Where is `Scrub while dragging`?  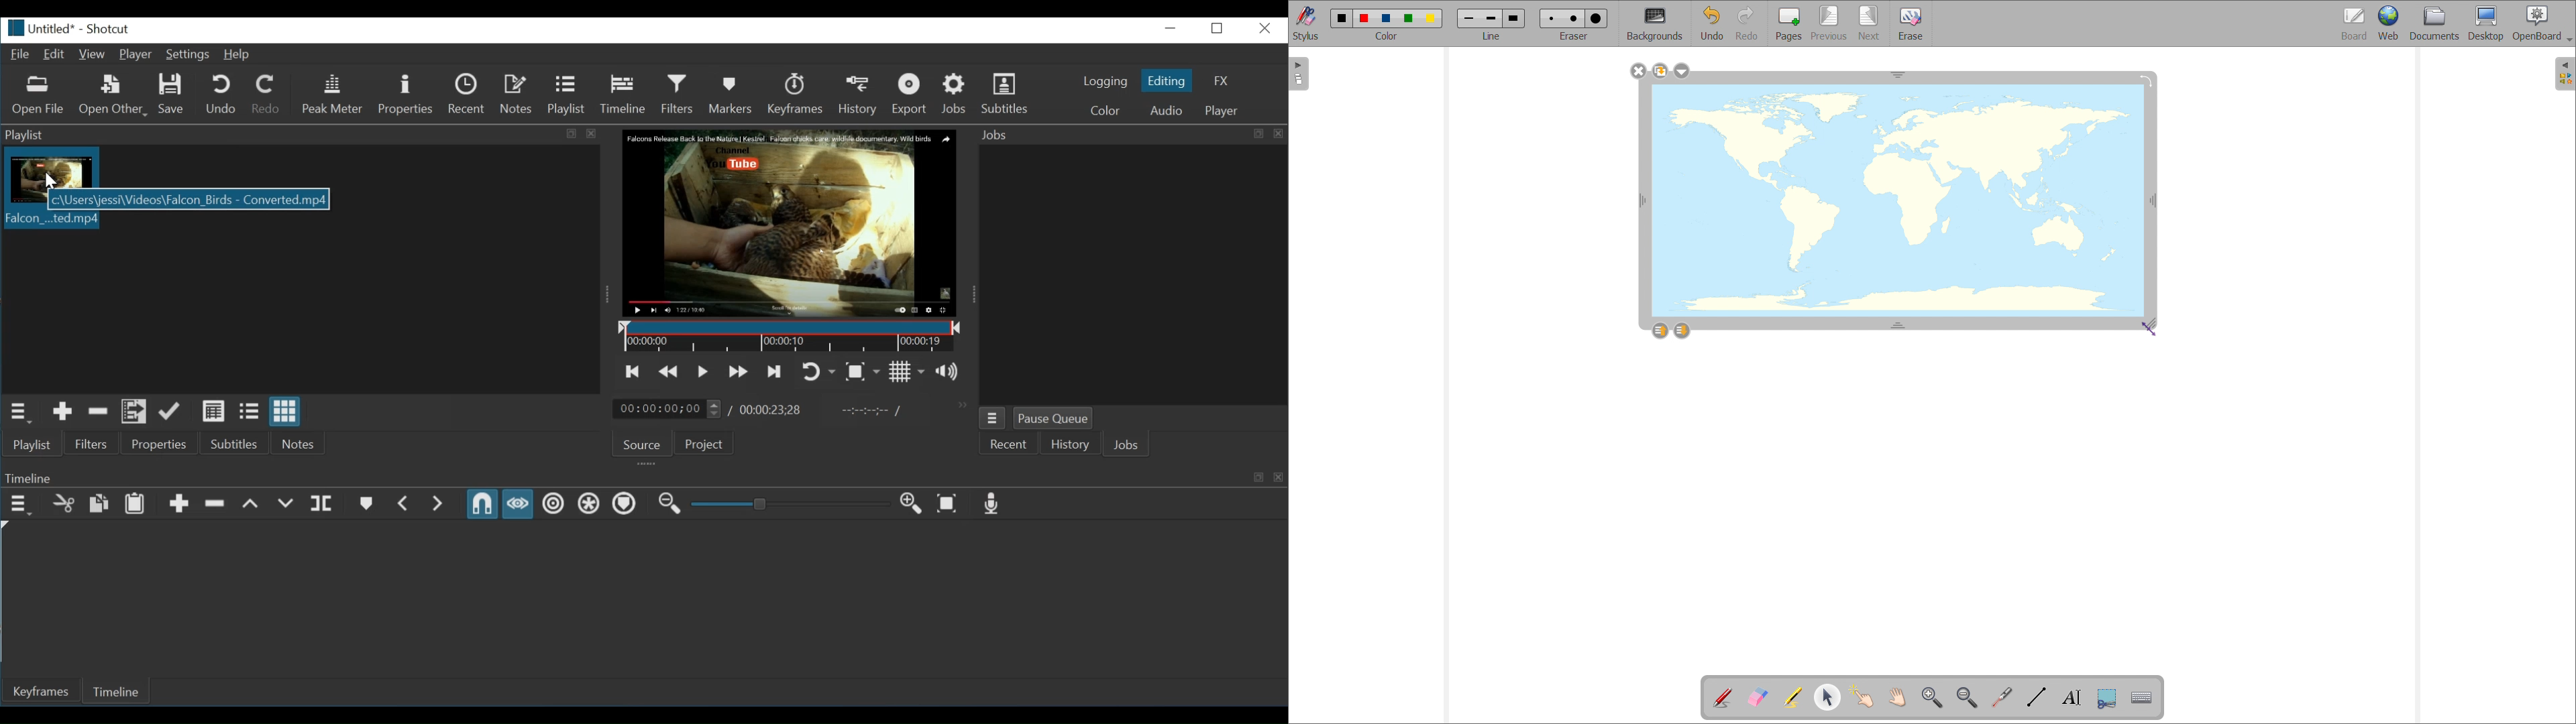
Scrub while dragging is located at coordinates (518, 504).